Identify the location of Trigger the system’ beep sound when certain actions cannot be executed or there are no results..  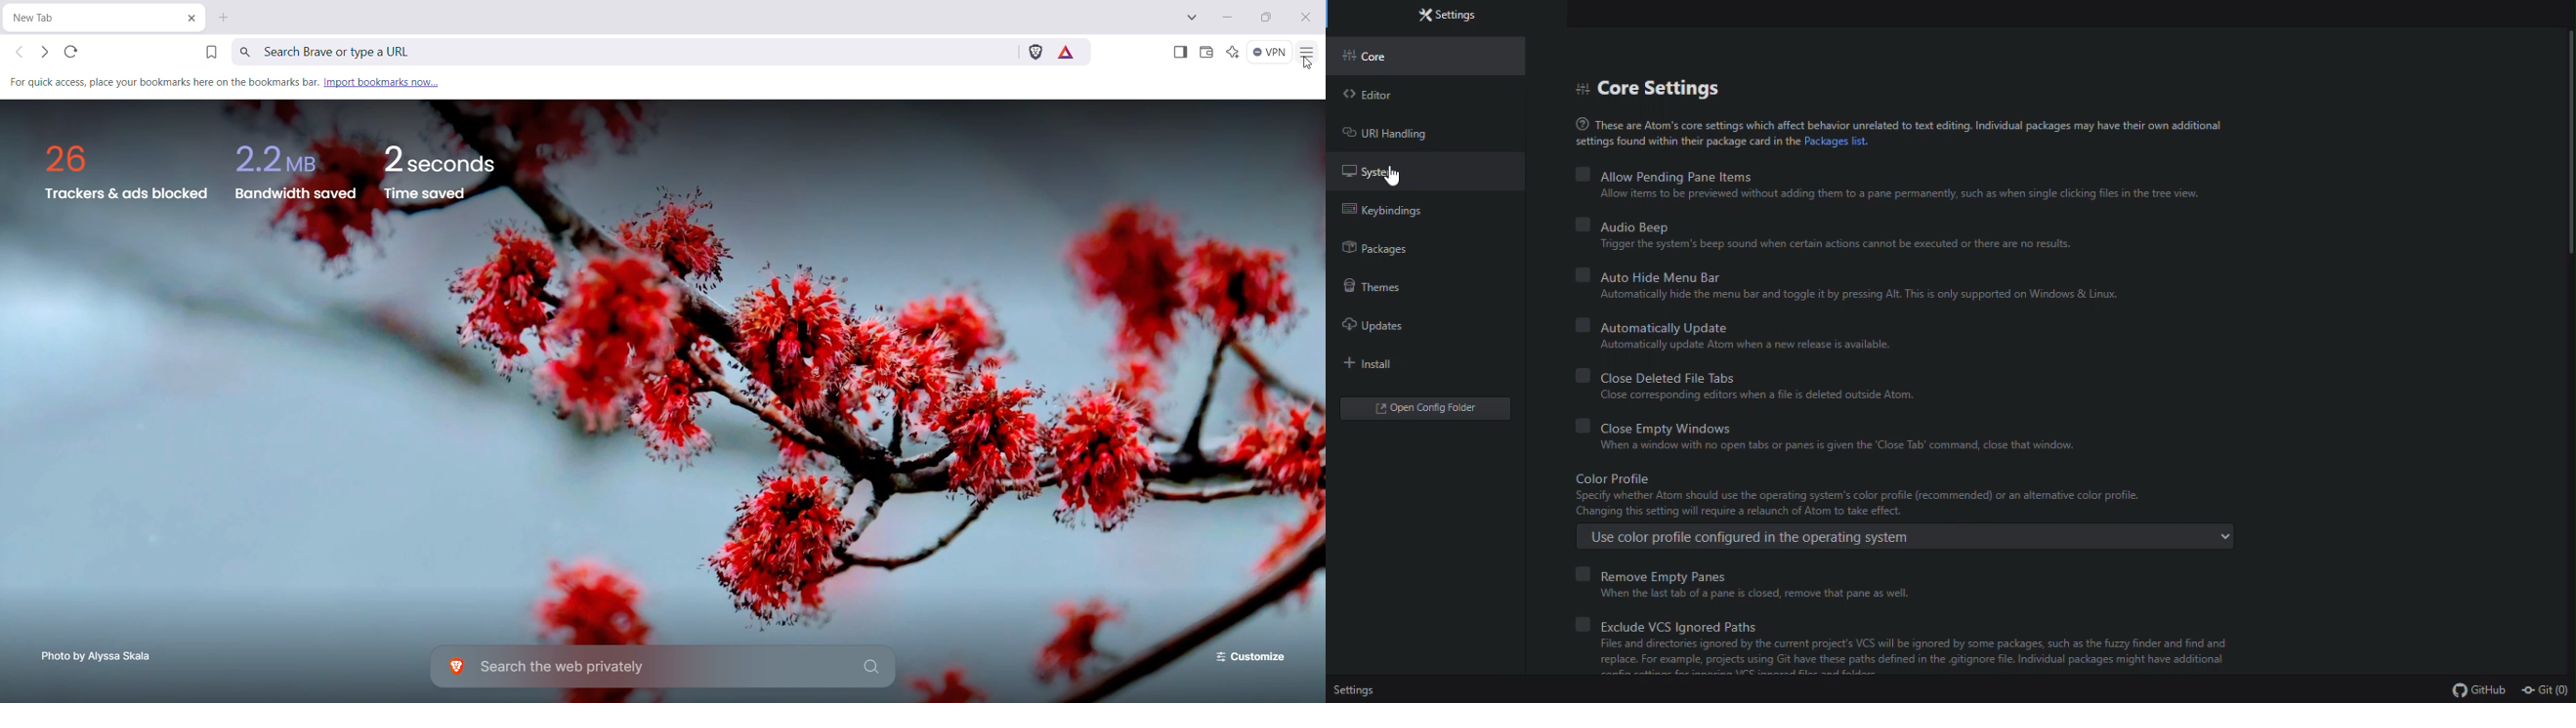
(1849, 245).